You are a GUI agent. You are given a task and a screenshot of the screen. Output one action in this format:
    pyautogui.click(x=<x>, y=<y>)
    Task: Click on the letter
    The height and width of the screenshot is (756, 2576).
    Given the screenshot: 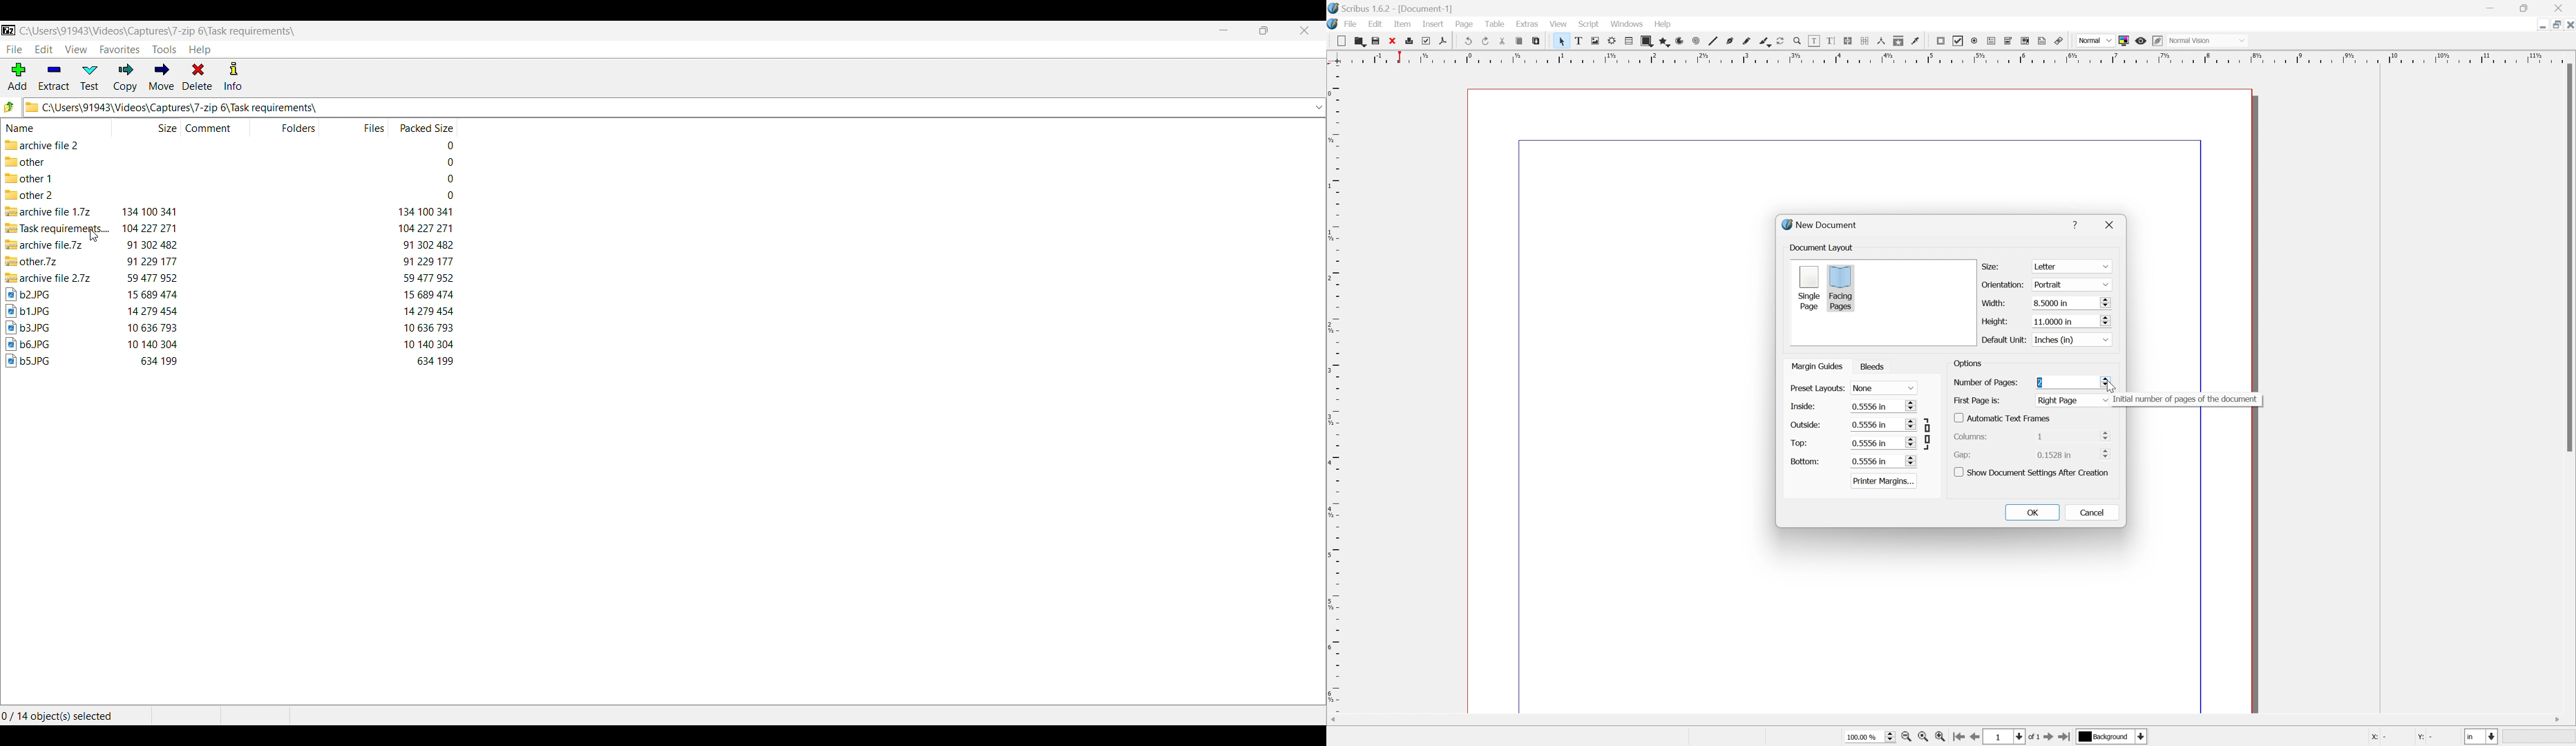 What is the action you would take?
    pyautogui.click(x=2072, y=267)
    